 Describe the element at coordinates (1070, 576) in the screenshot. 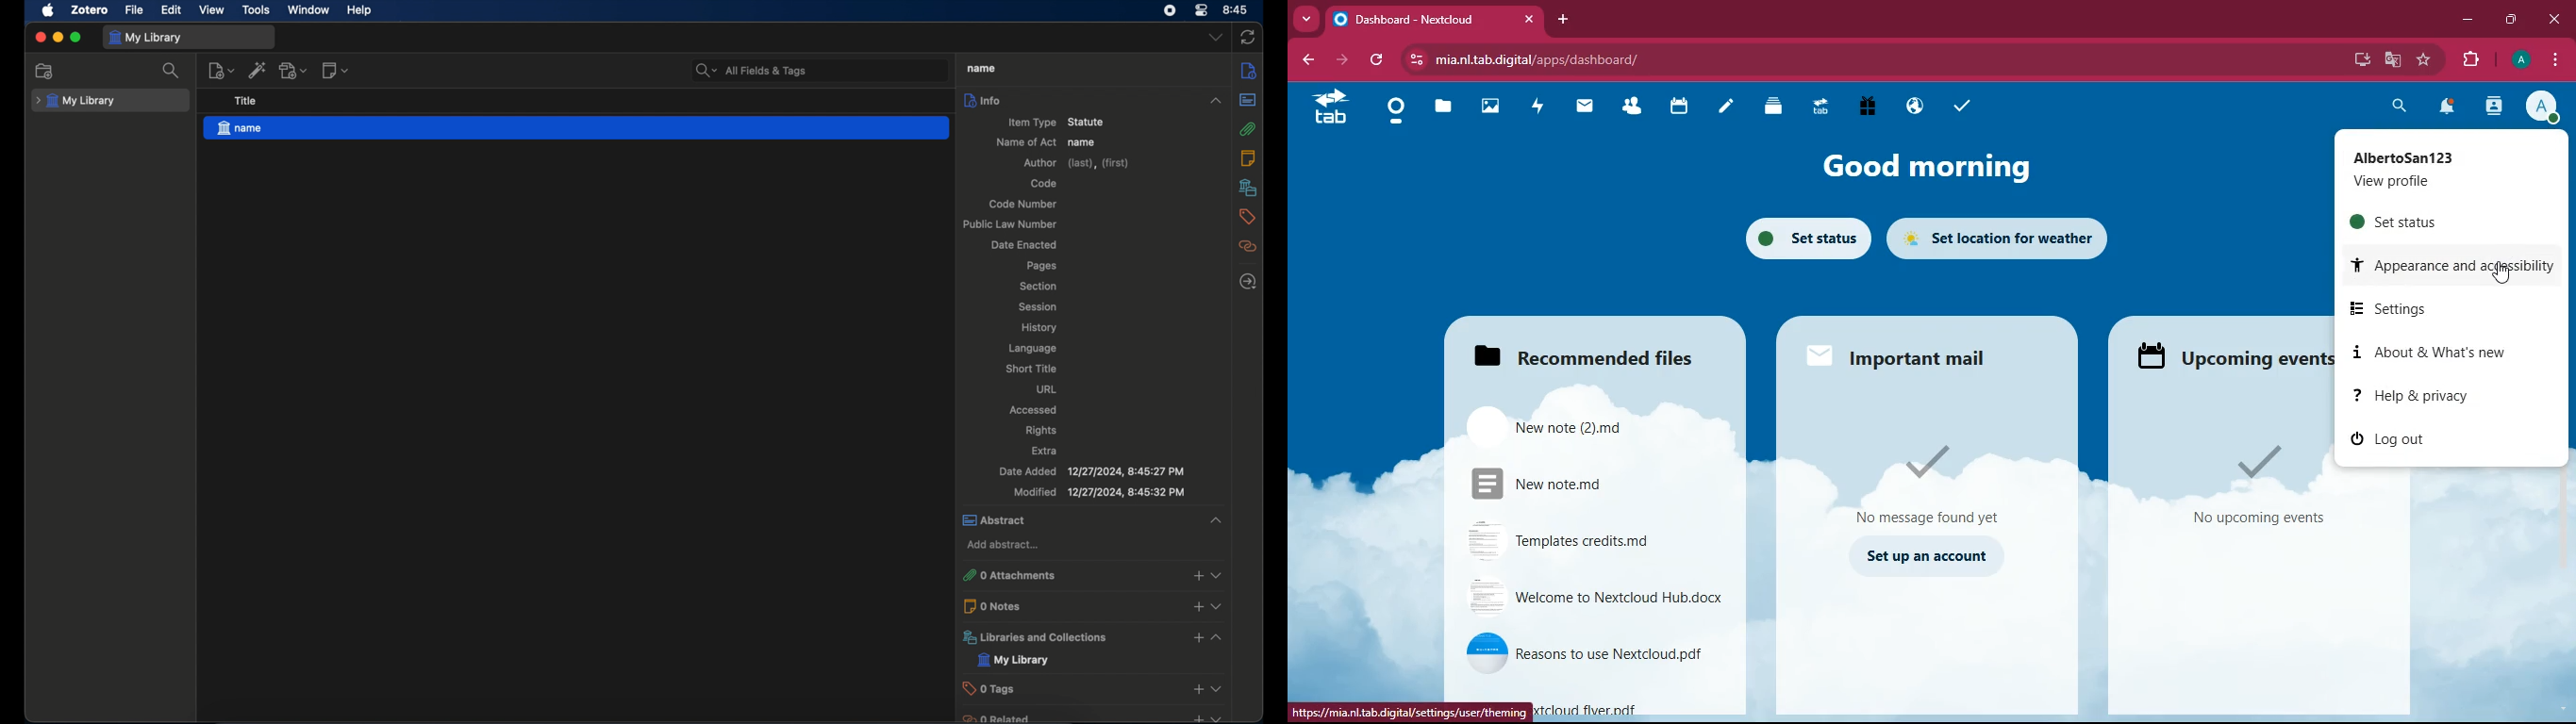

I see `0 attachments` at that location.